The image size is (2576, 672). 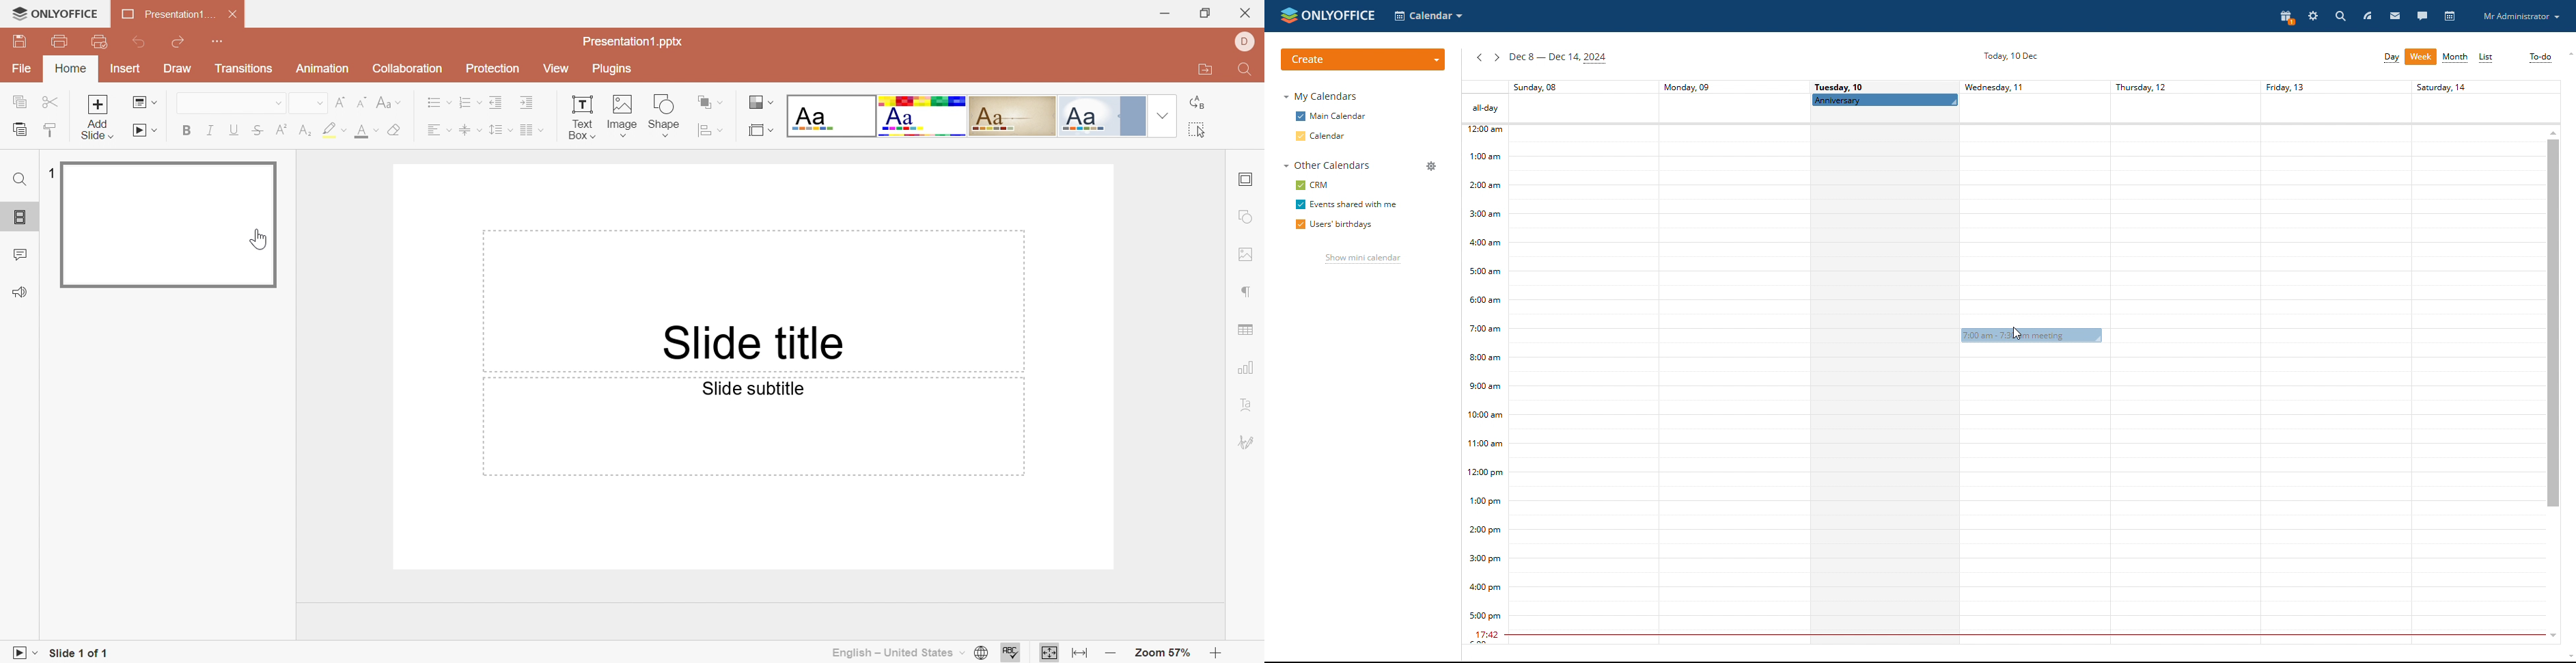 I want to click on Slide title, so click(x=753, y=341).